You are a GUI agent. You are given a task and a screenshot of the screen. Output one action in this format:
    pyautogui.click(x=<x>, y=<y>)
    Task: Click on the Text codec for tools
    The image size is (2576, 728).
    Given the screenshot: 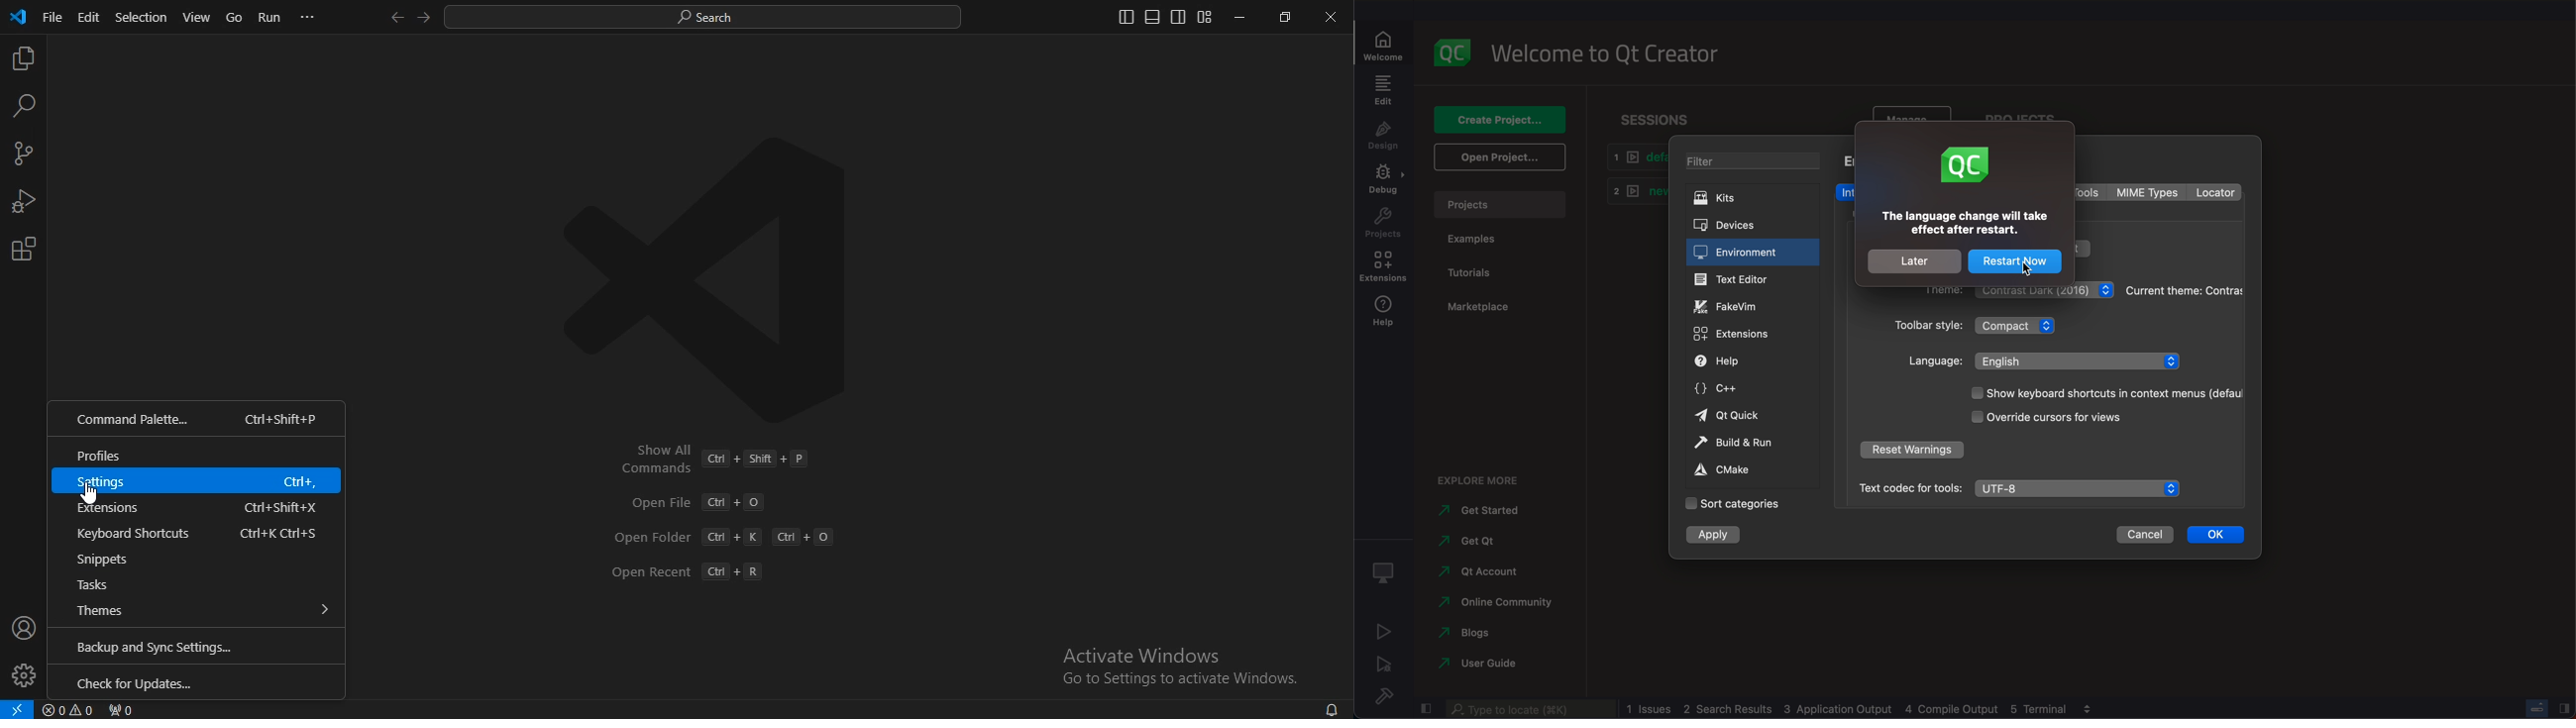 What is the action you would take?
    pyautogui.click(x=1906, y=488)
    